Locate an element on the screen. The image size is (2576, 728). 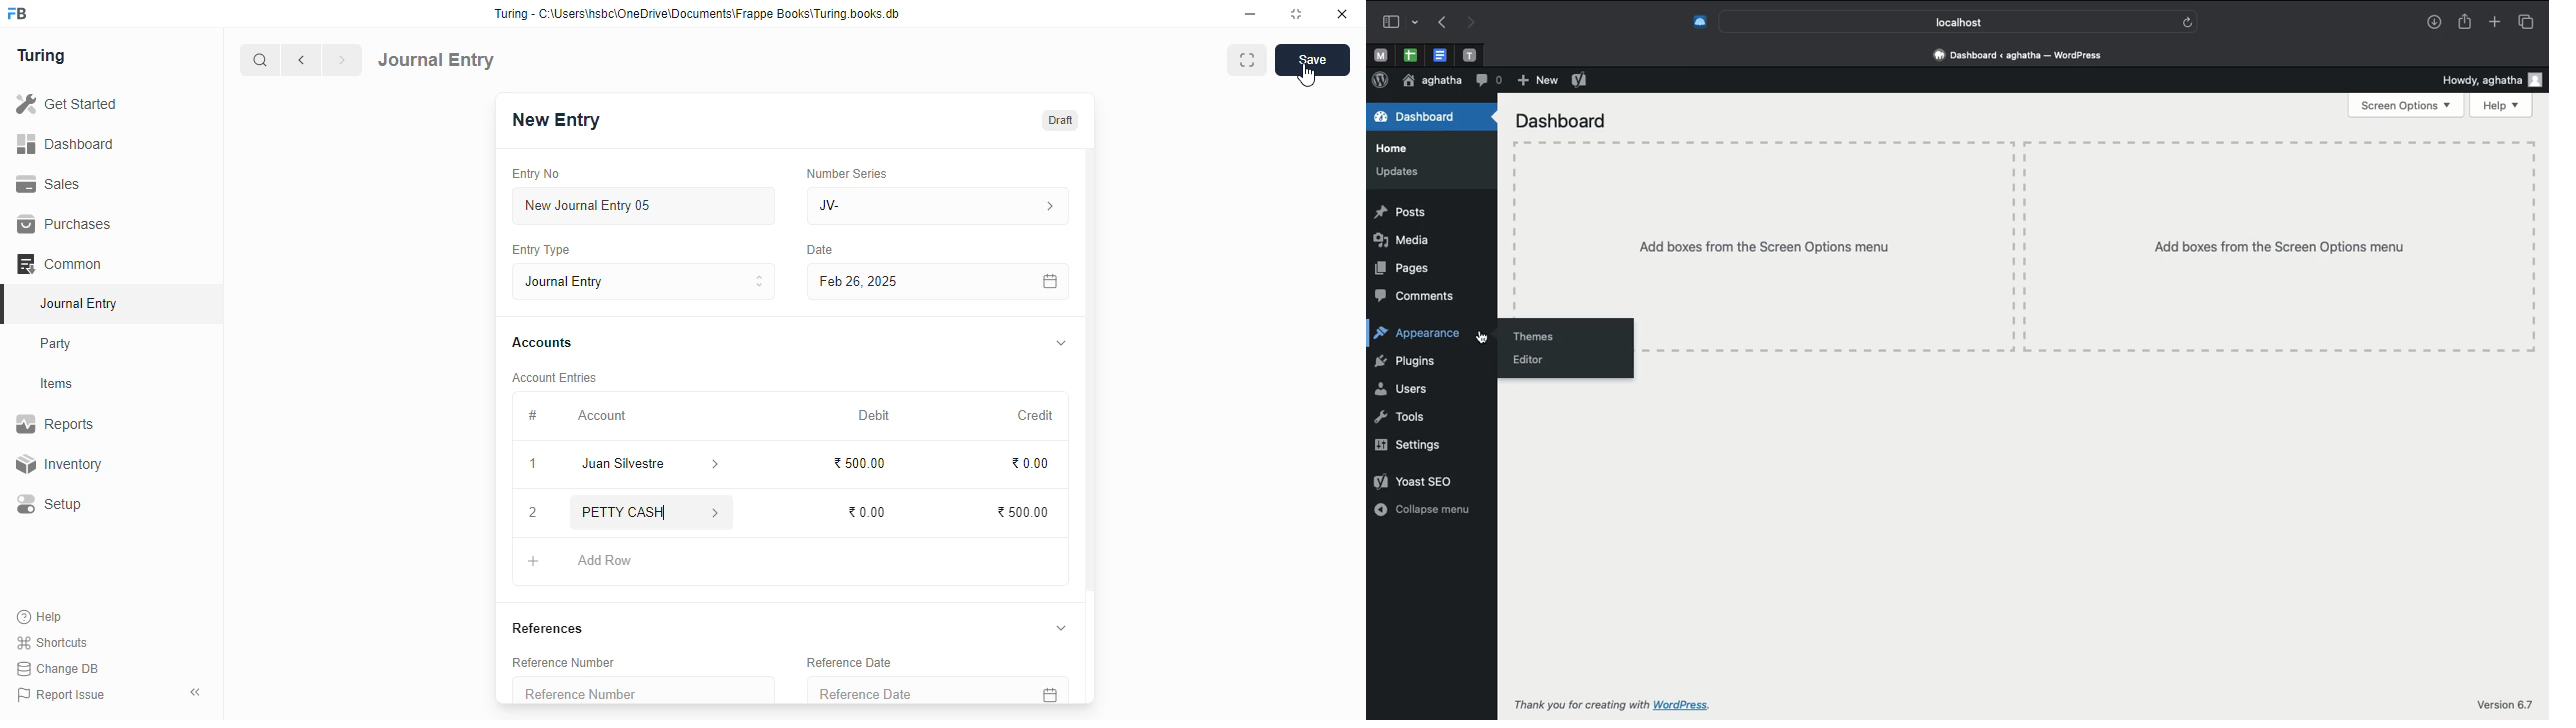
add row is located at coordinates (605, 561).